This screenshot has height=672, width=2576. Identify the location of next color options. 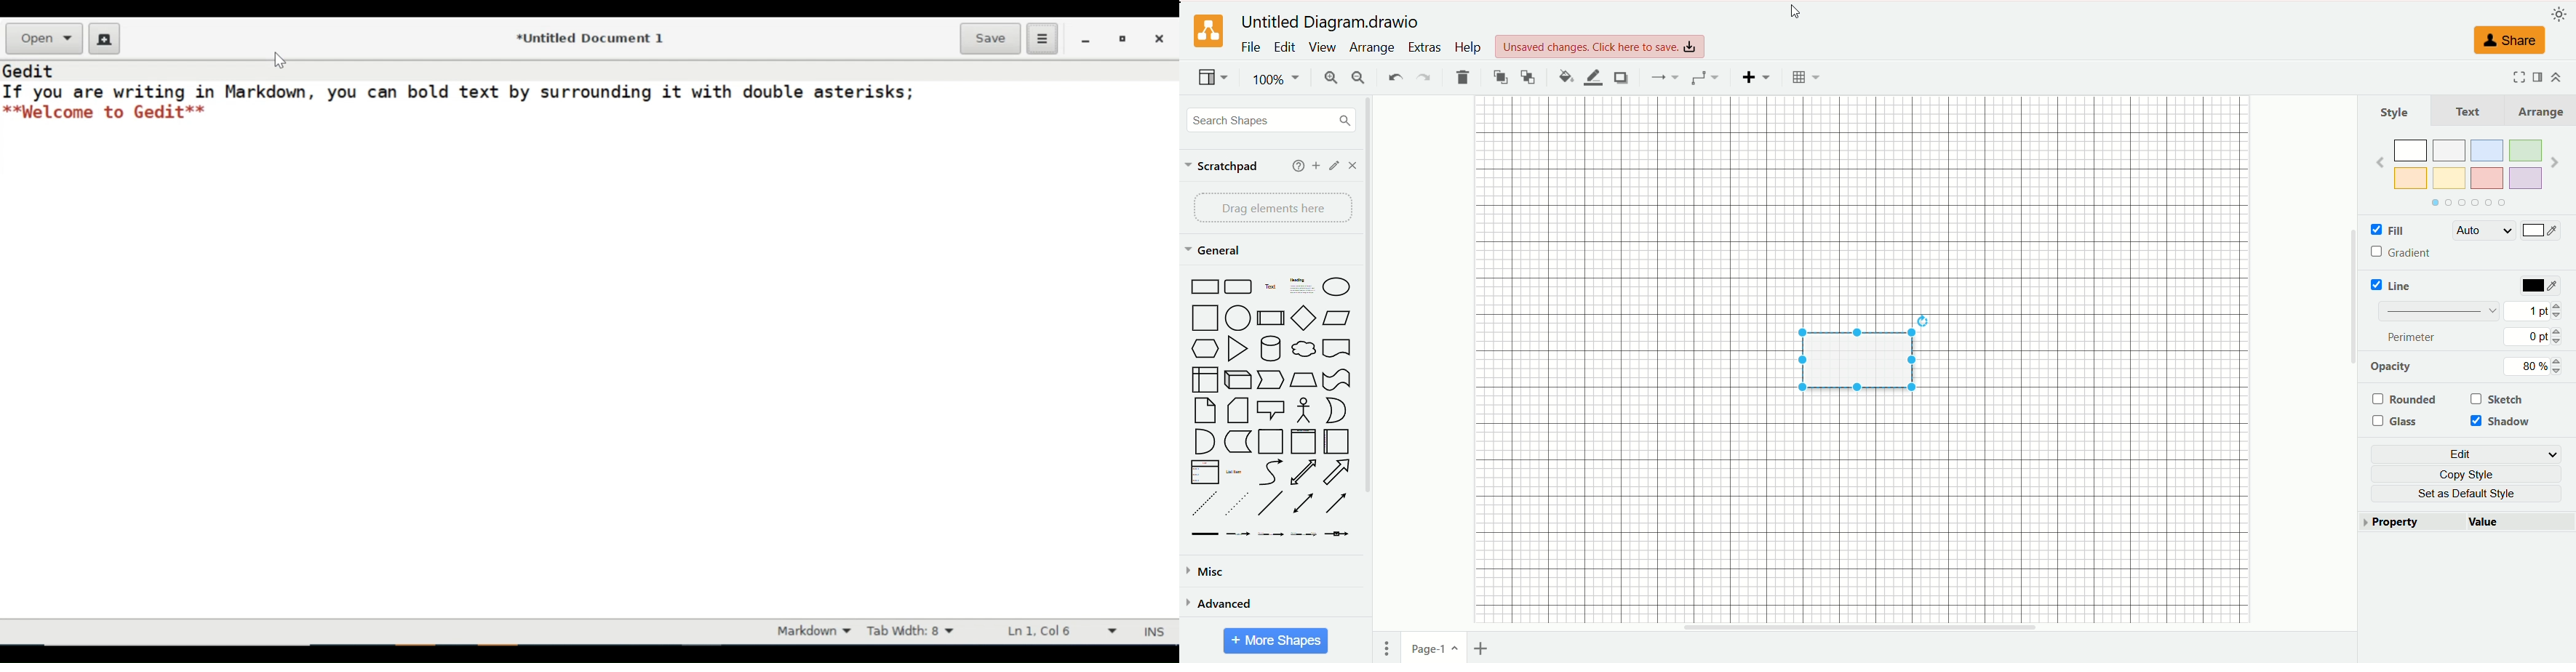
(2555, 164).